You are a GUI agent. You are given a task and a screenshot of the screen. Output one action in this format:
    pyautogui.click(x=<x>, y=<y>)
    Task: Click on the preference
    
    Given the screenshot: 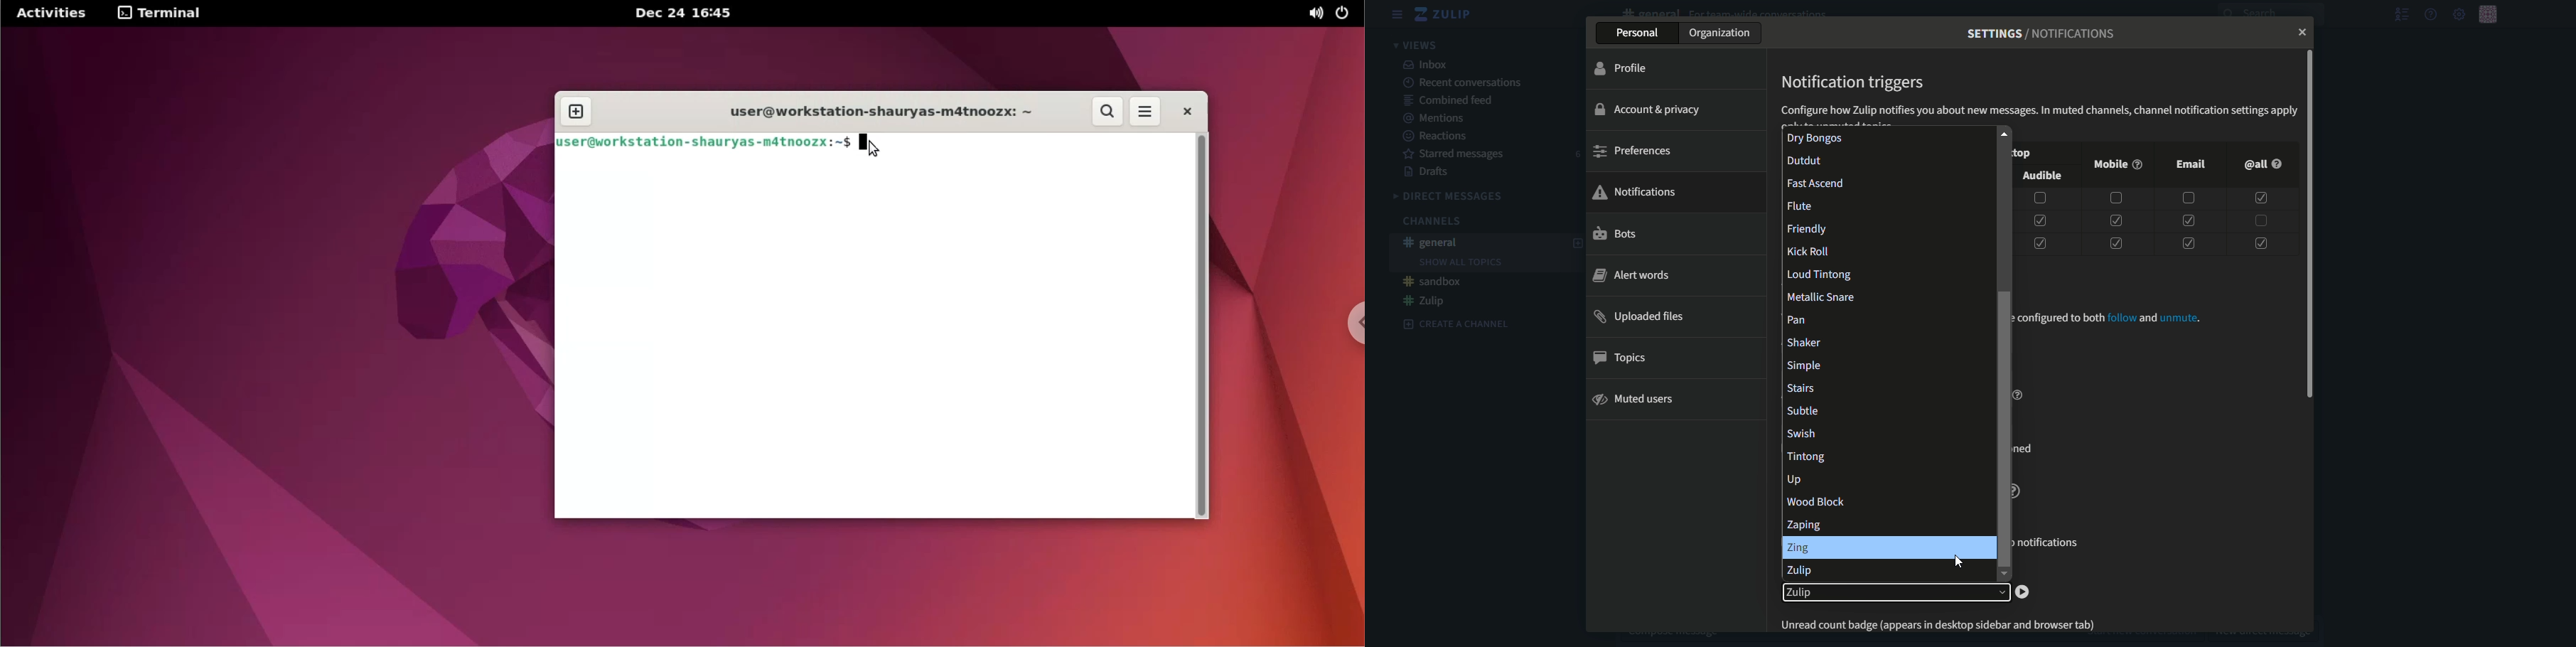 What is the action you would take?
    pyautogui.click(x=1632, y=151)
    